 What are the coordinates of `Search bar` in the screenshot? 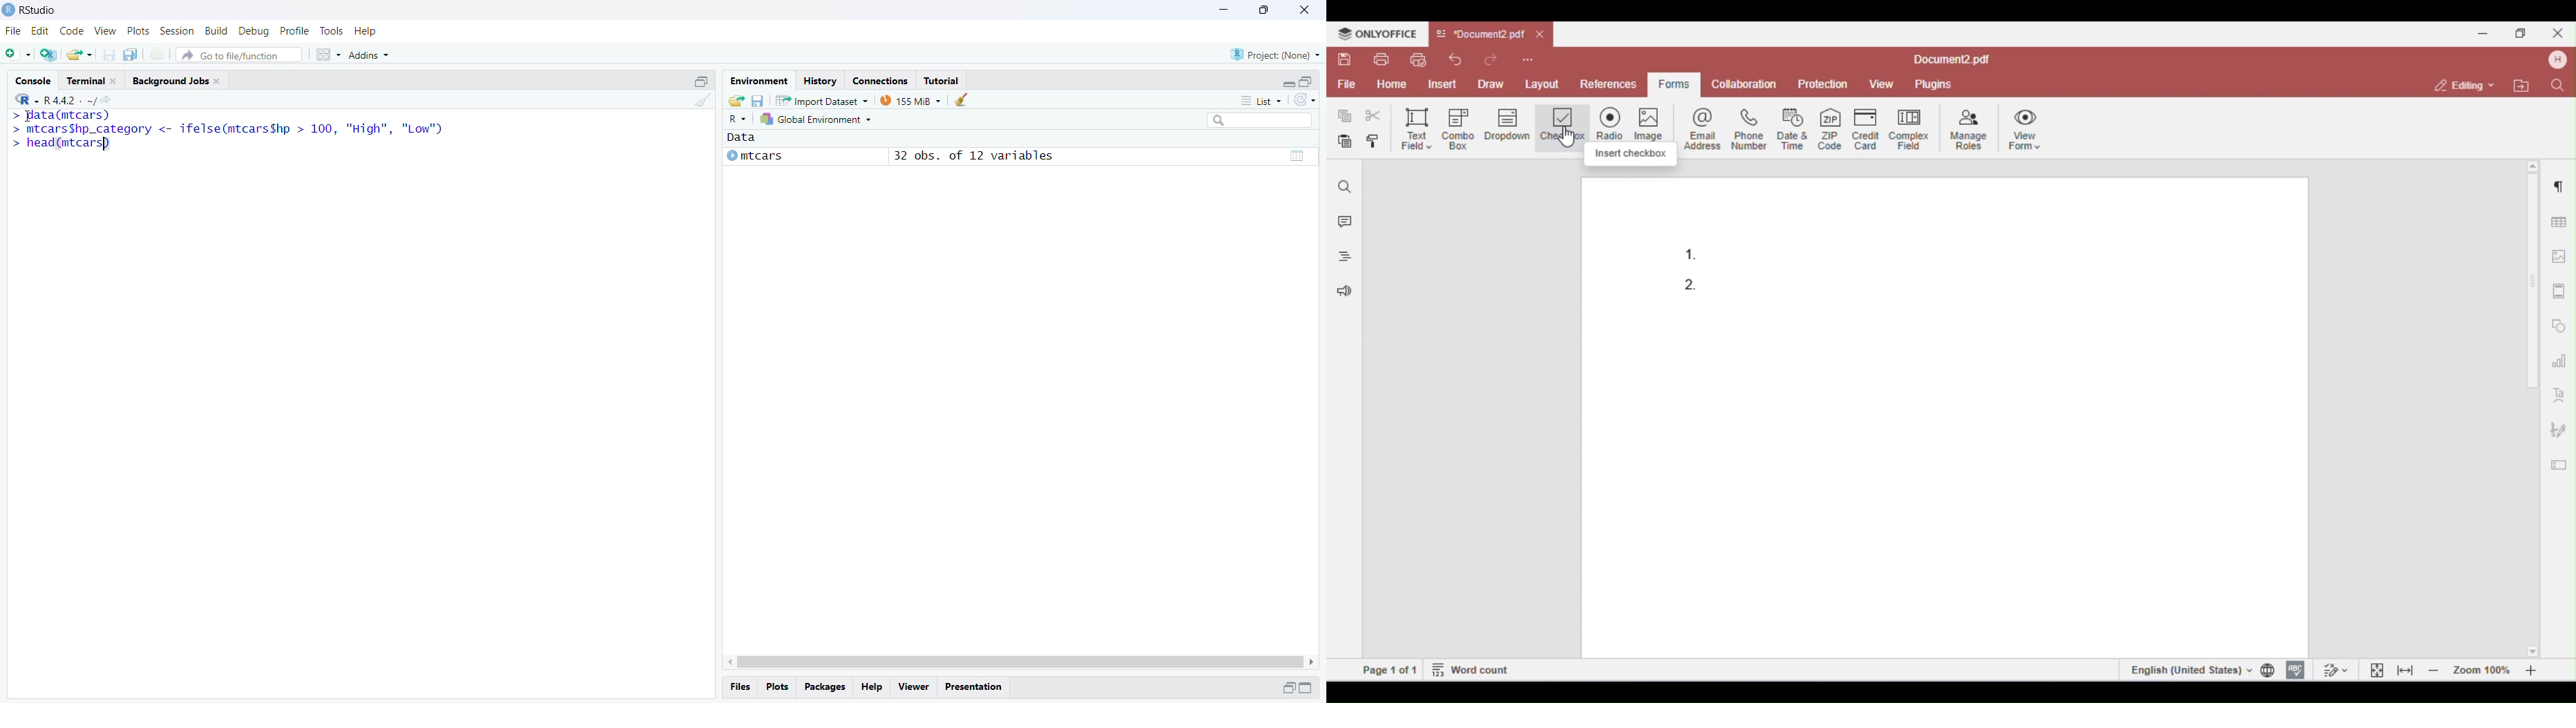 It's located at (1266, 122).